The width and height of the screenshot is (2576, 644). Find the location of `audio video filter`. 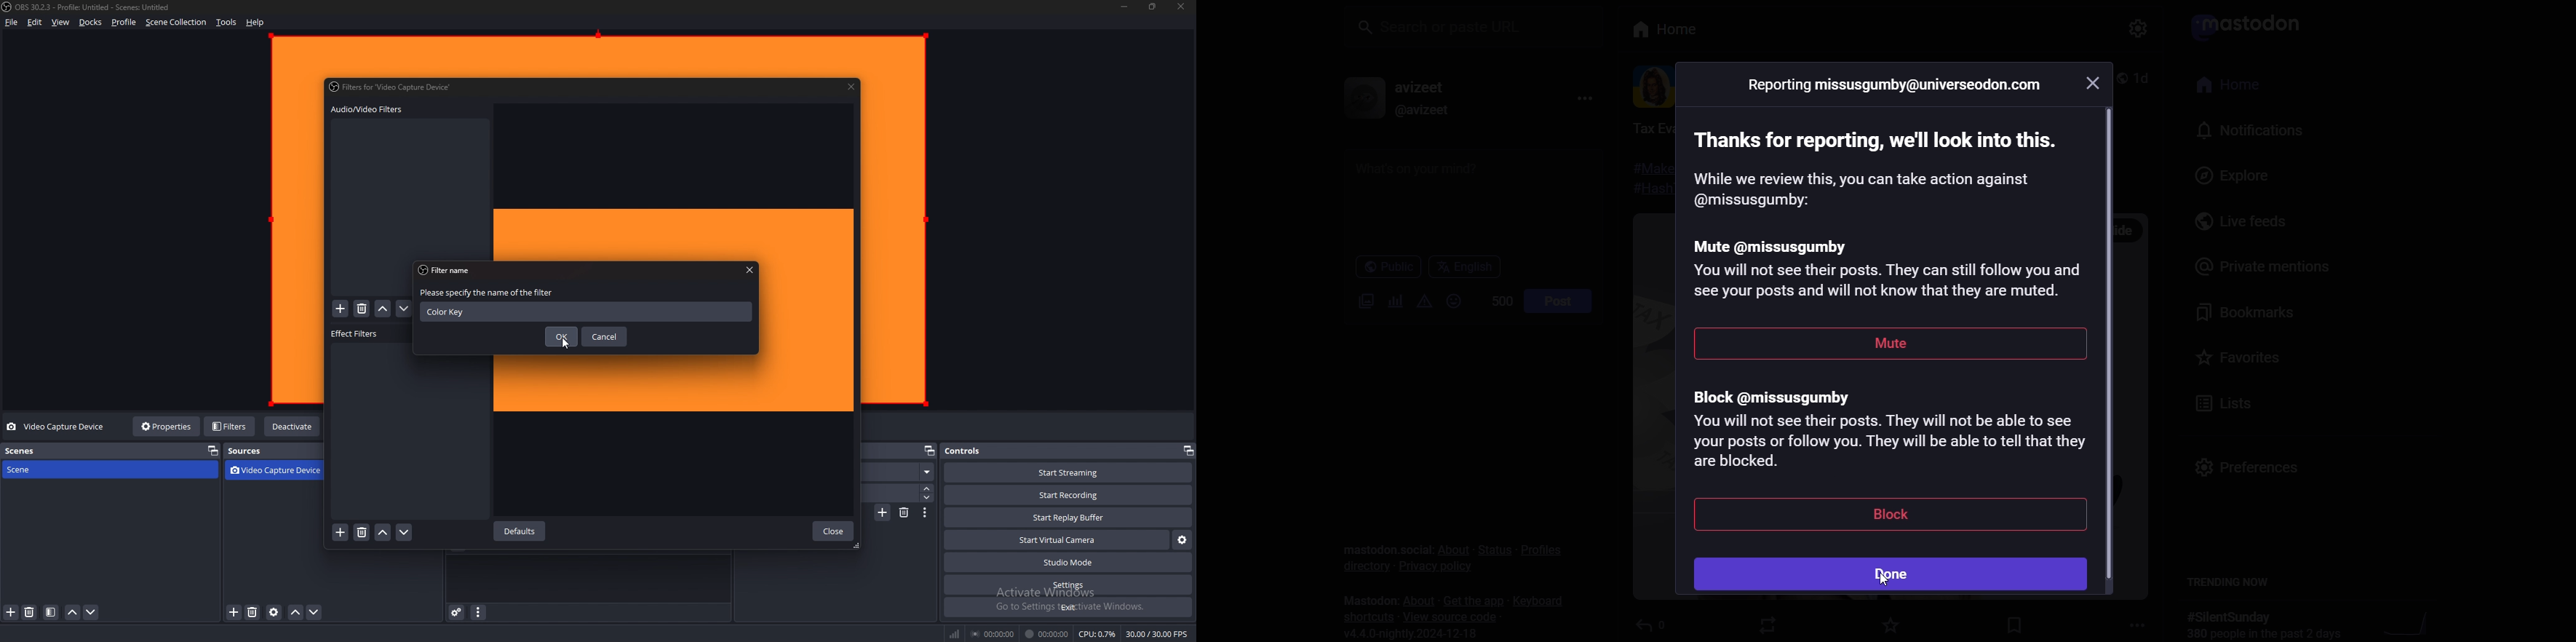

audio video filter is located at coordinates (366, 110).